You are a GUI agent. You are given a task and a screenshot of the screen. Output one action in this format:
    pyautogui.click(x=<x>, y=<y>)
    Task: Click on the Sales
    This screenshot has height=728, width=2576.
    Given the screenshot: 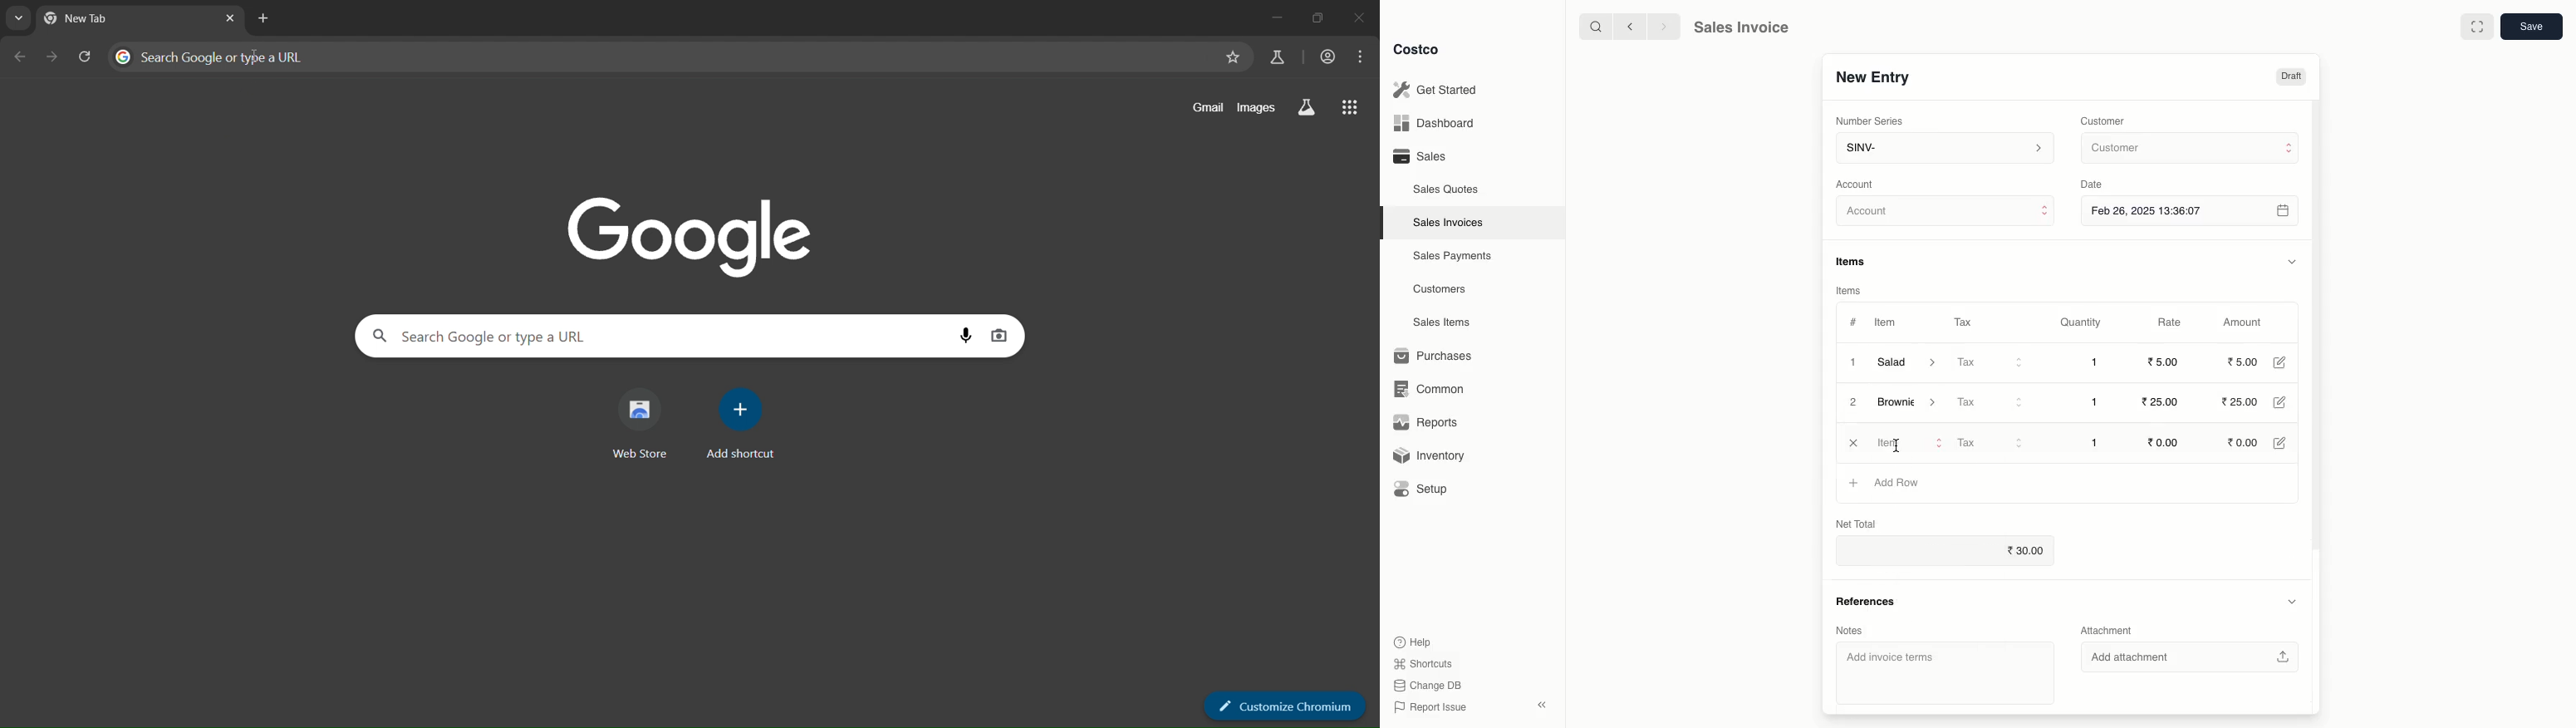 What is the action you would take?
    pyautogui.click(x=1419, y=156)
    